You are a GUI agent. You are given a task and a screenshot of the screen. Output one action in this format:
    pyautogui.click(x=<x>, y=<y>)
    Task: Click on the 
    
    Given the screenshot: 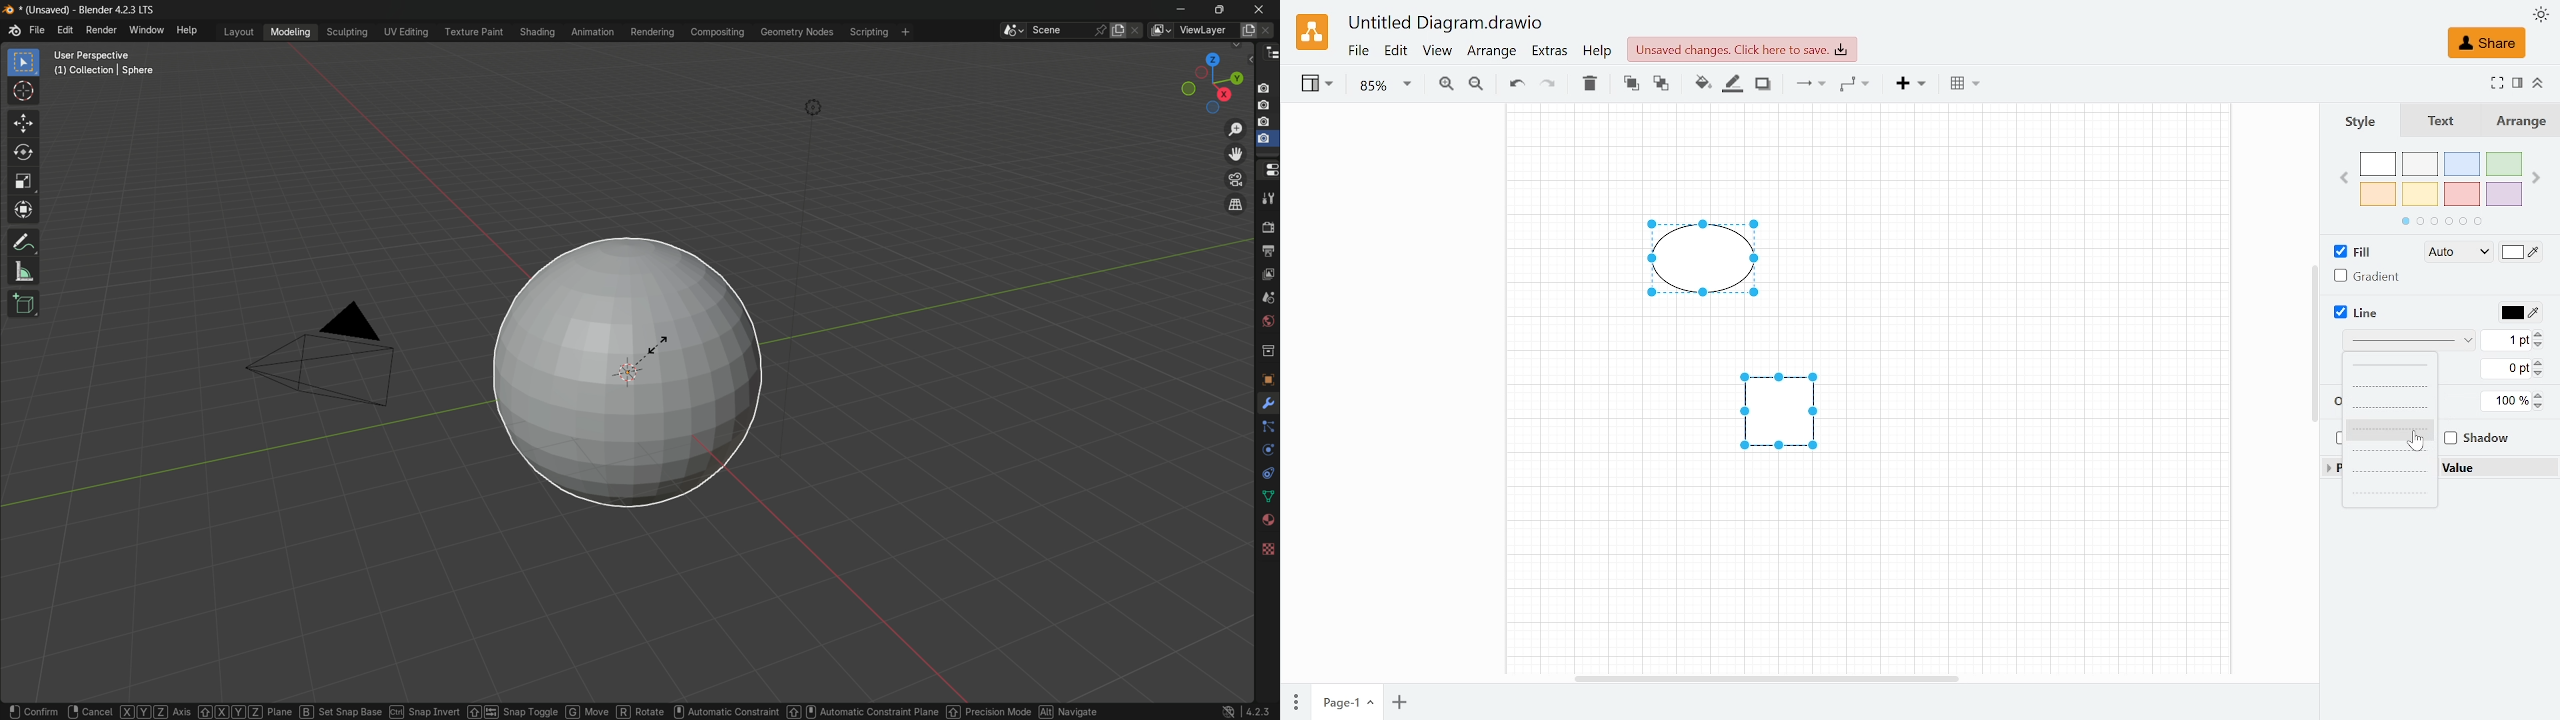 What is the action you would take?
    pyautogui.click(x=2498, y=83)
    